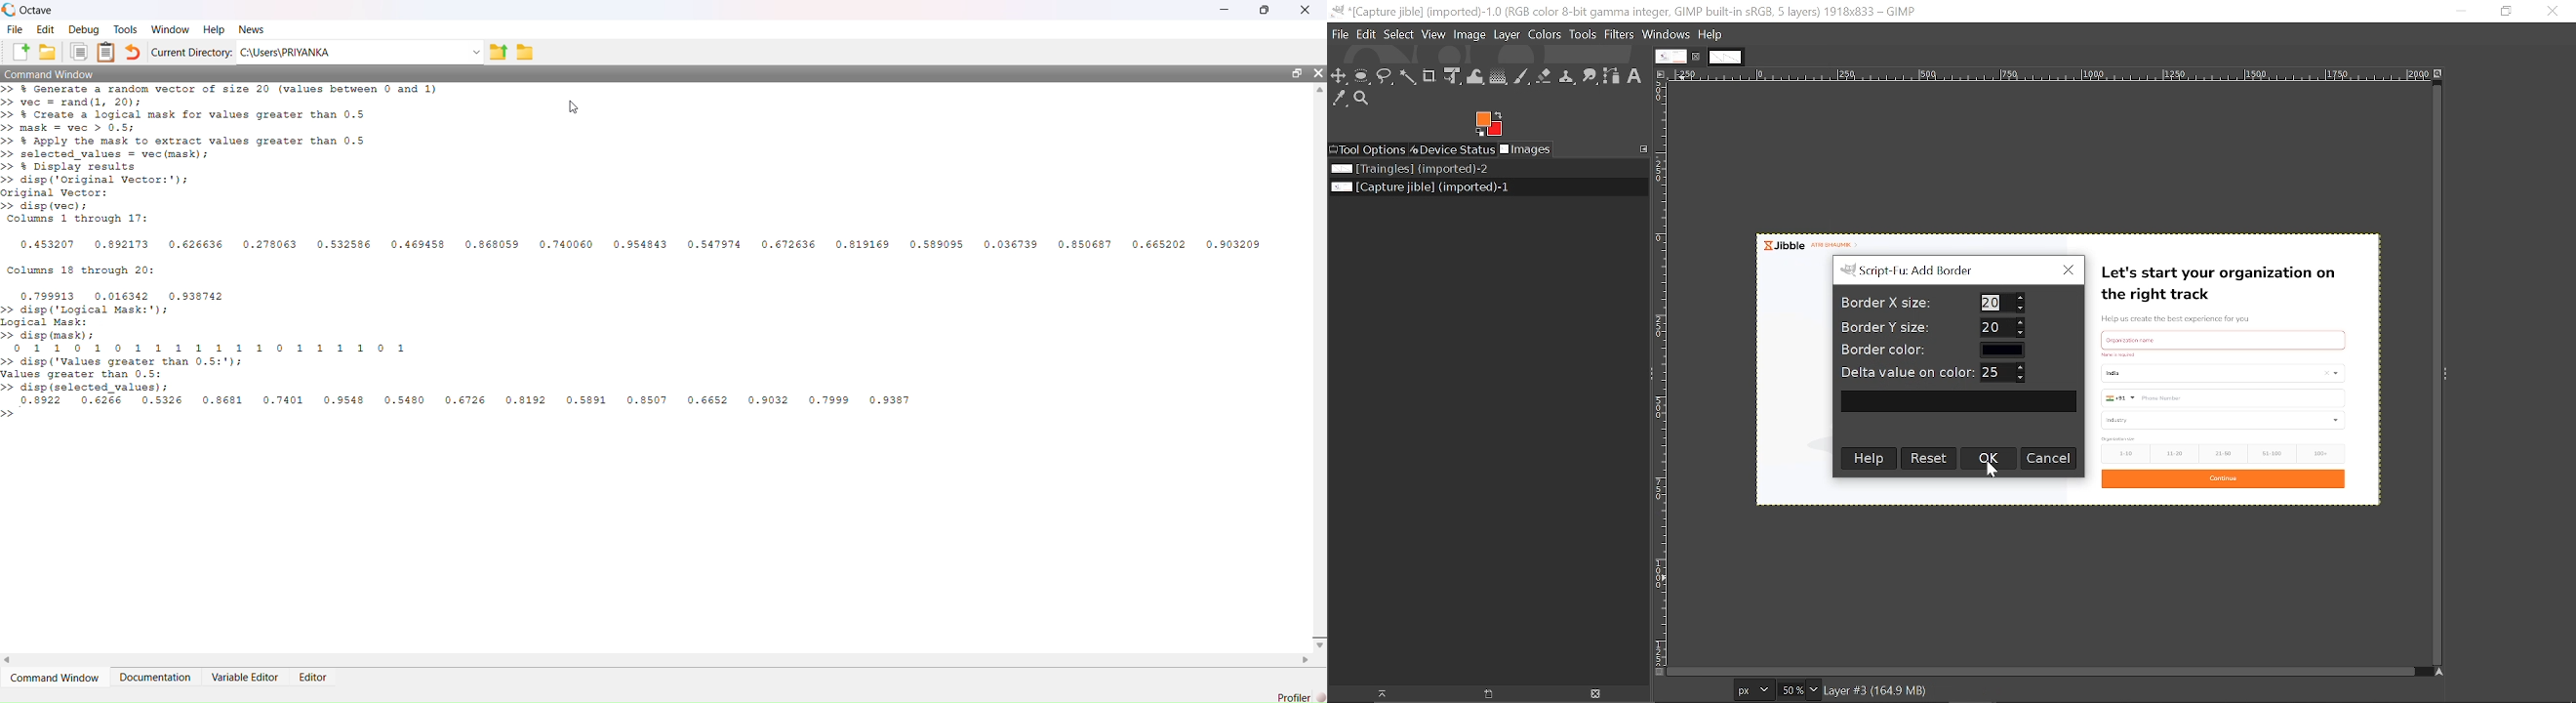 This screenshot has height=728, width=2576. I want to click on Minimize, so click(2456, 11).